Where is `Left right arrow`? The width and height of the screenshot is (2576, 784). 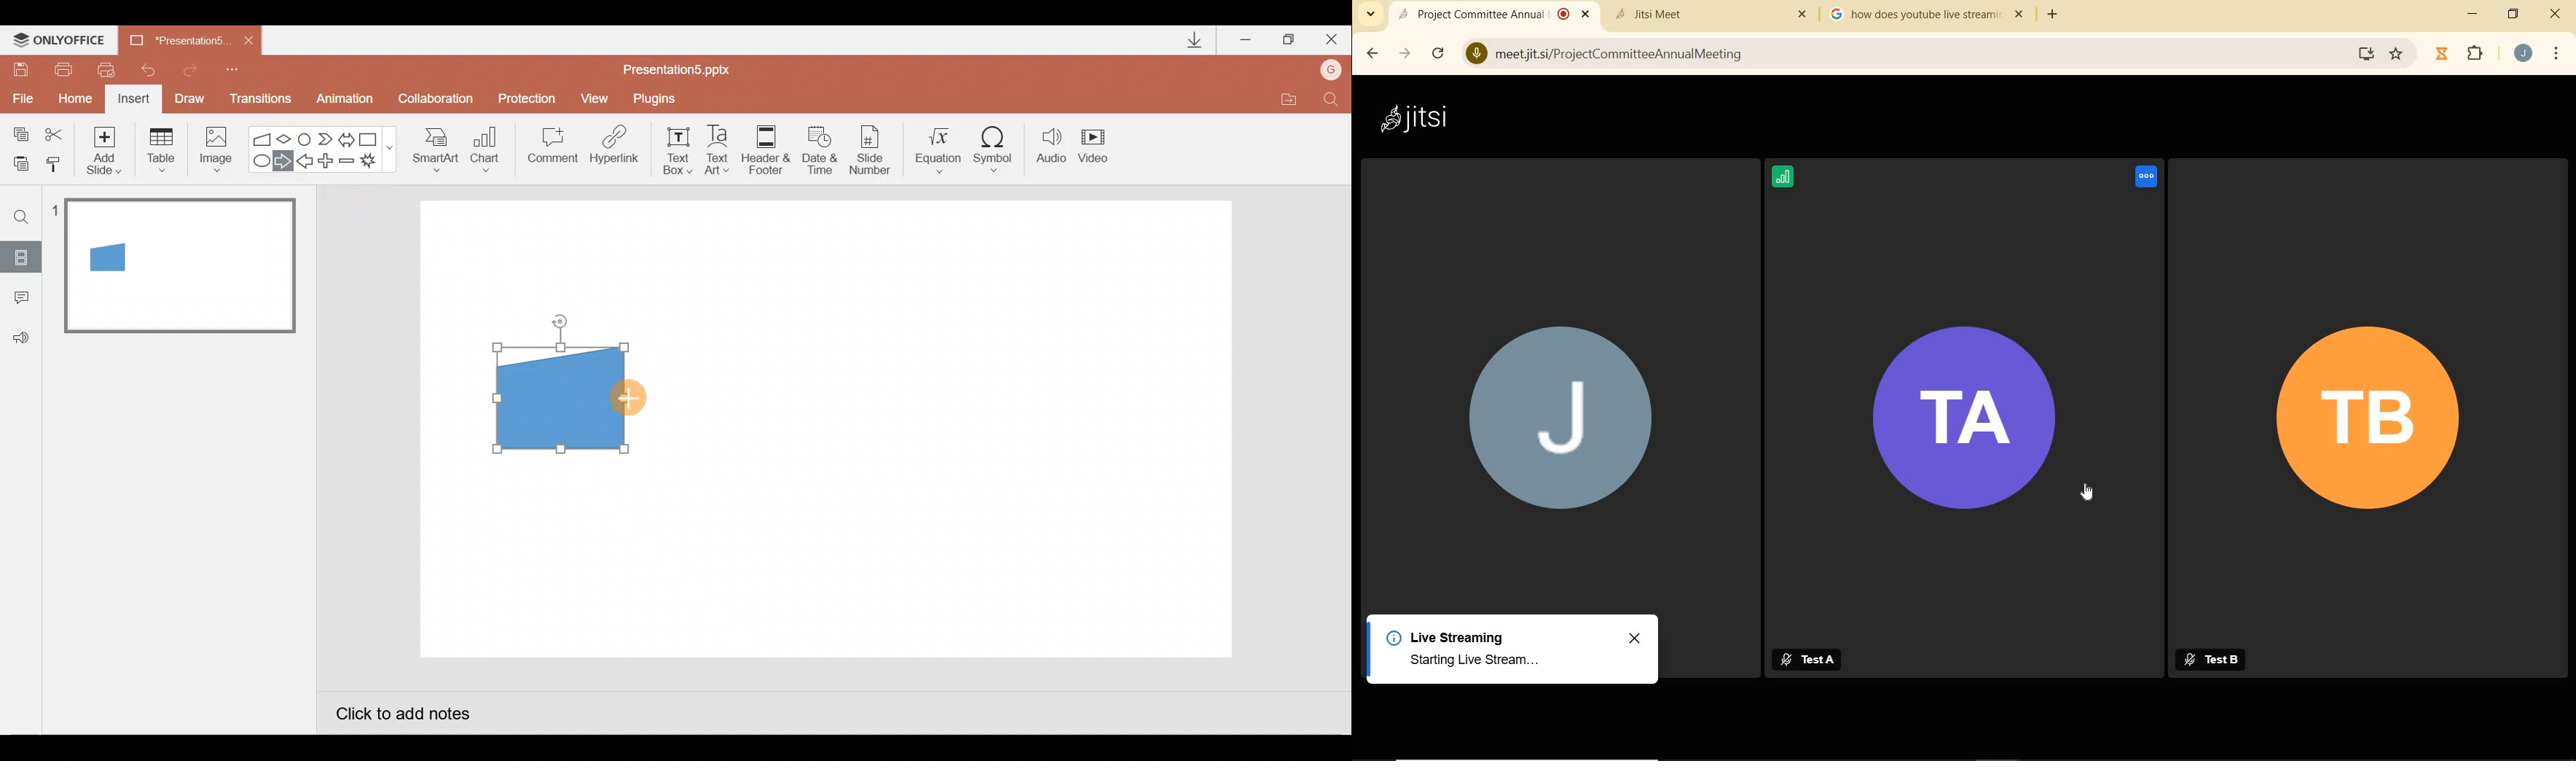 Left right arrow is located at coordinates (348, 137).